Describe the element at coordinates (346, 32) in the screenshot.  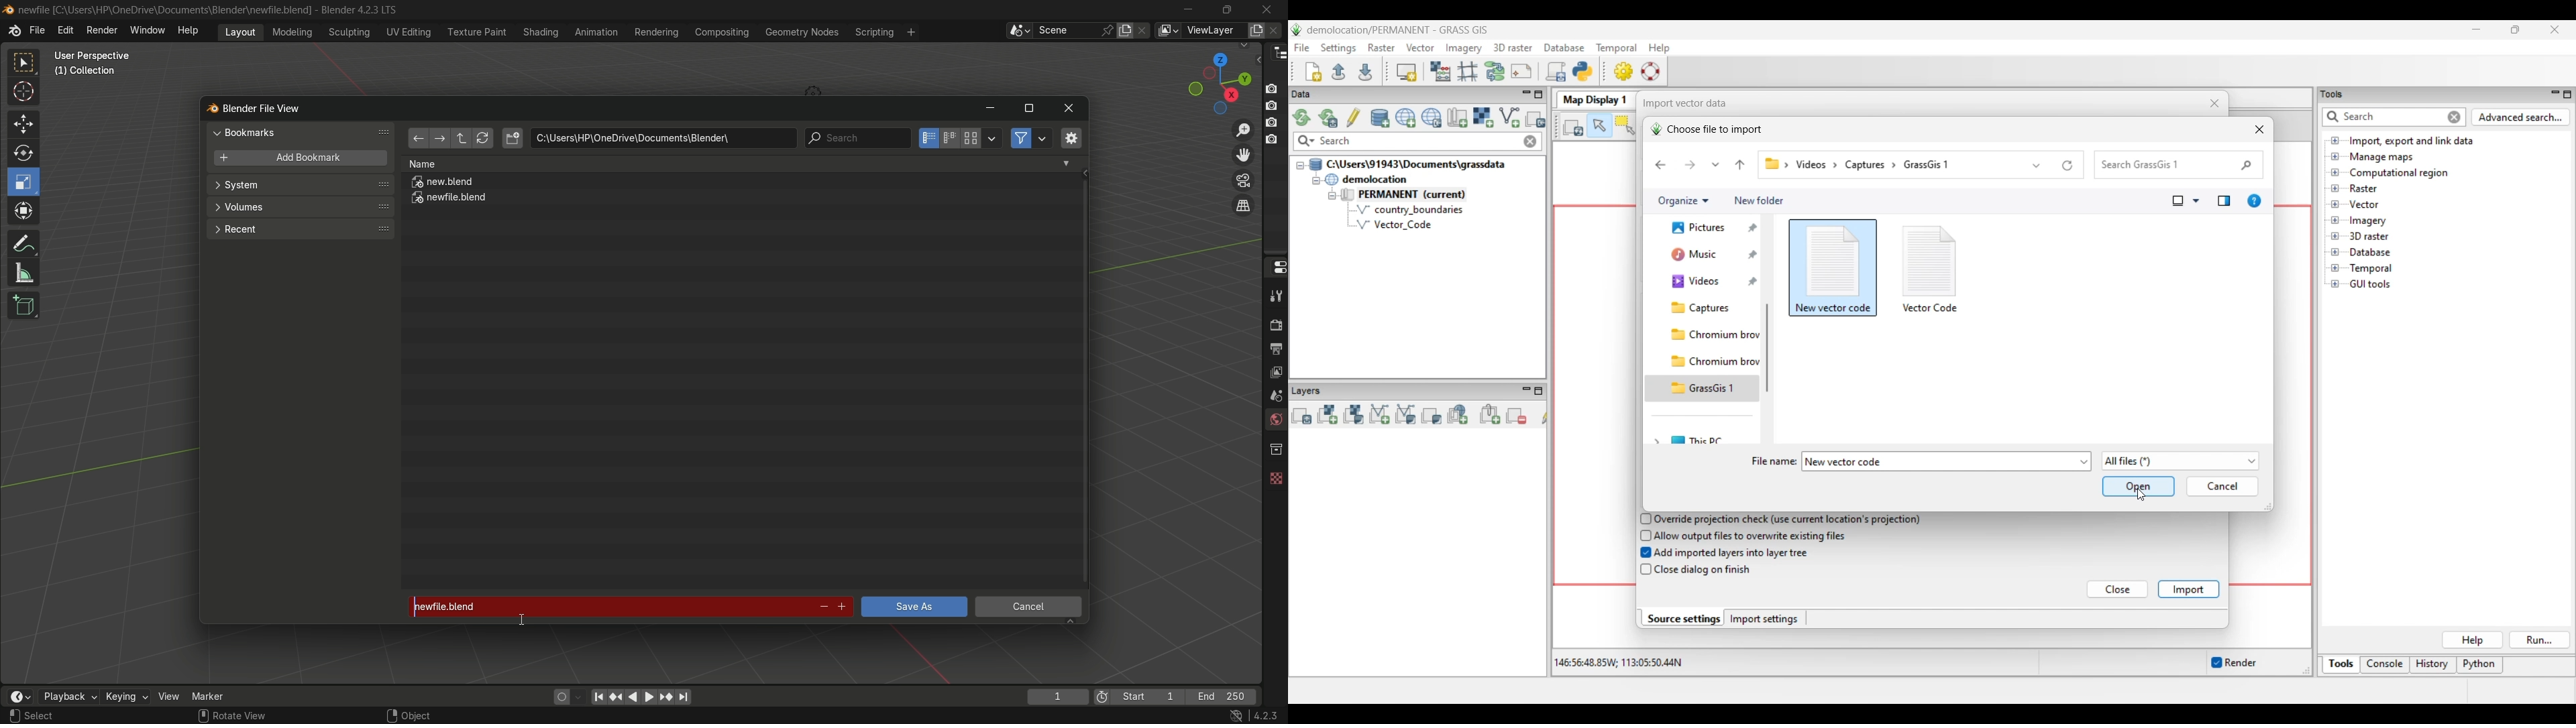
I see `sculpting menu` at that location.